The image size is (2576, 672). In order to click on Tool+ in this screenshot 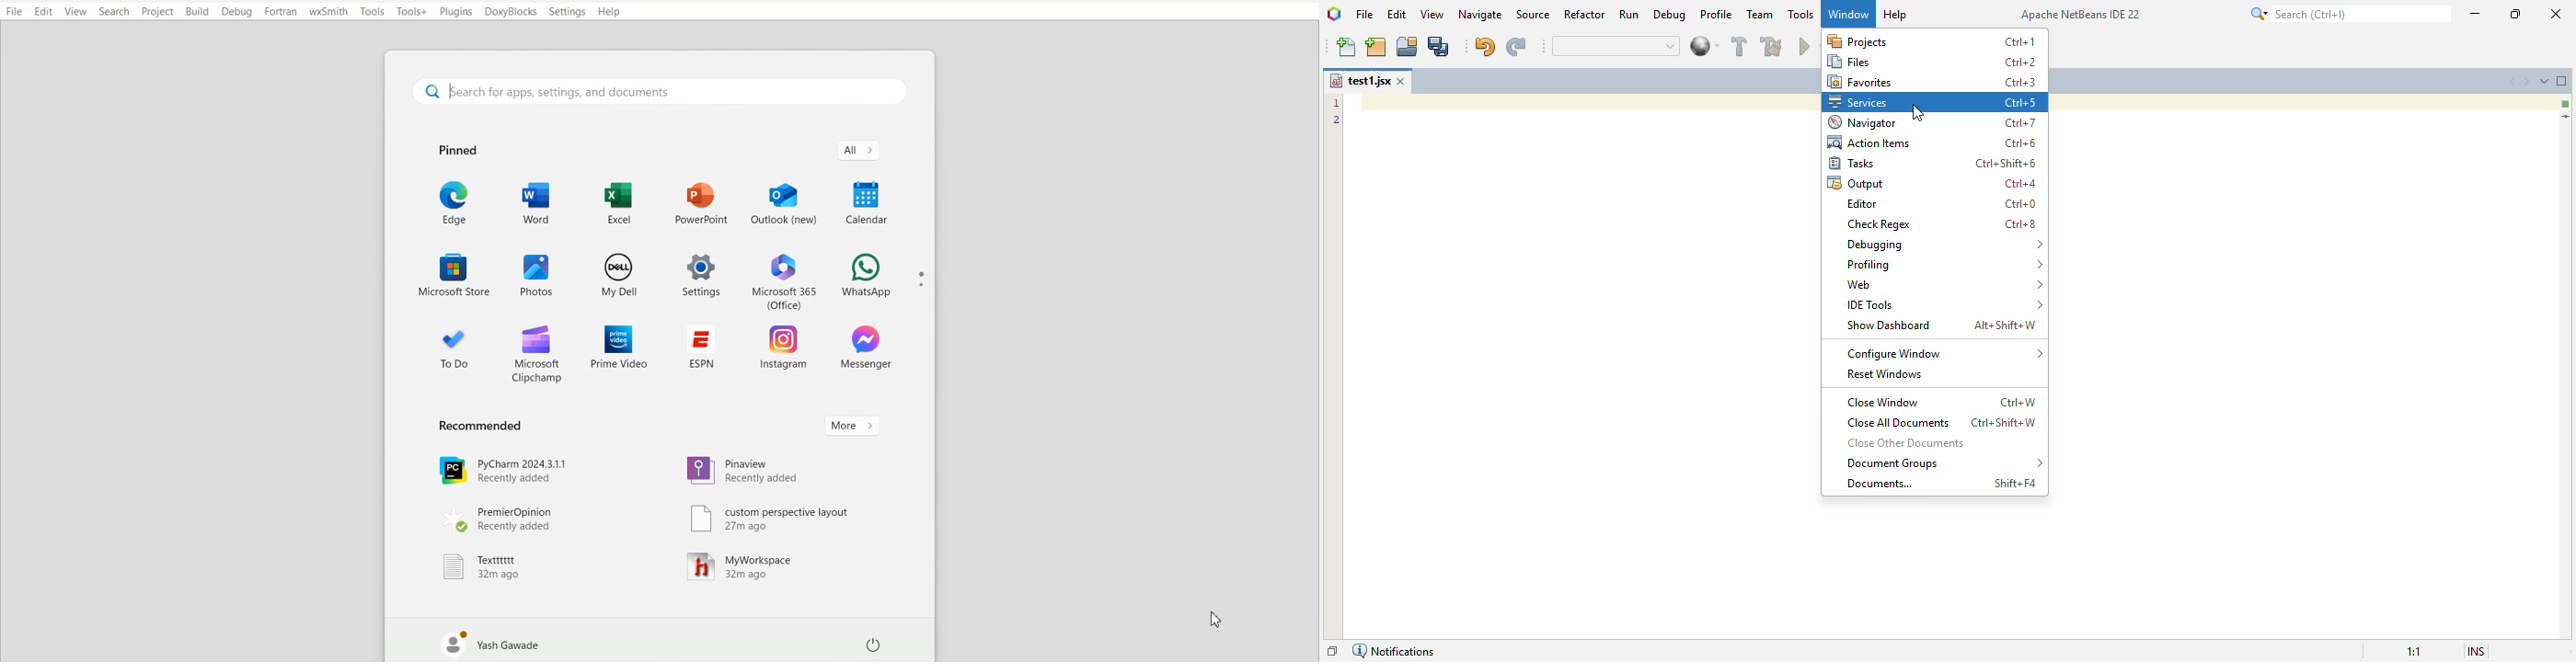, I will do `click(414, 12)`.